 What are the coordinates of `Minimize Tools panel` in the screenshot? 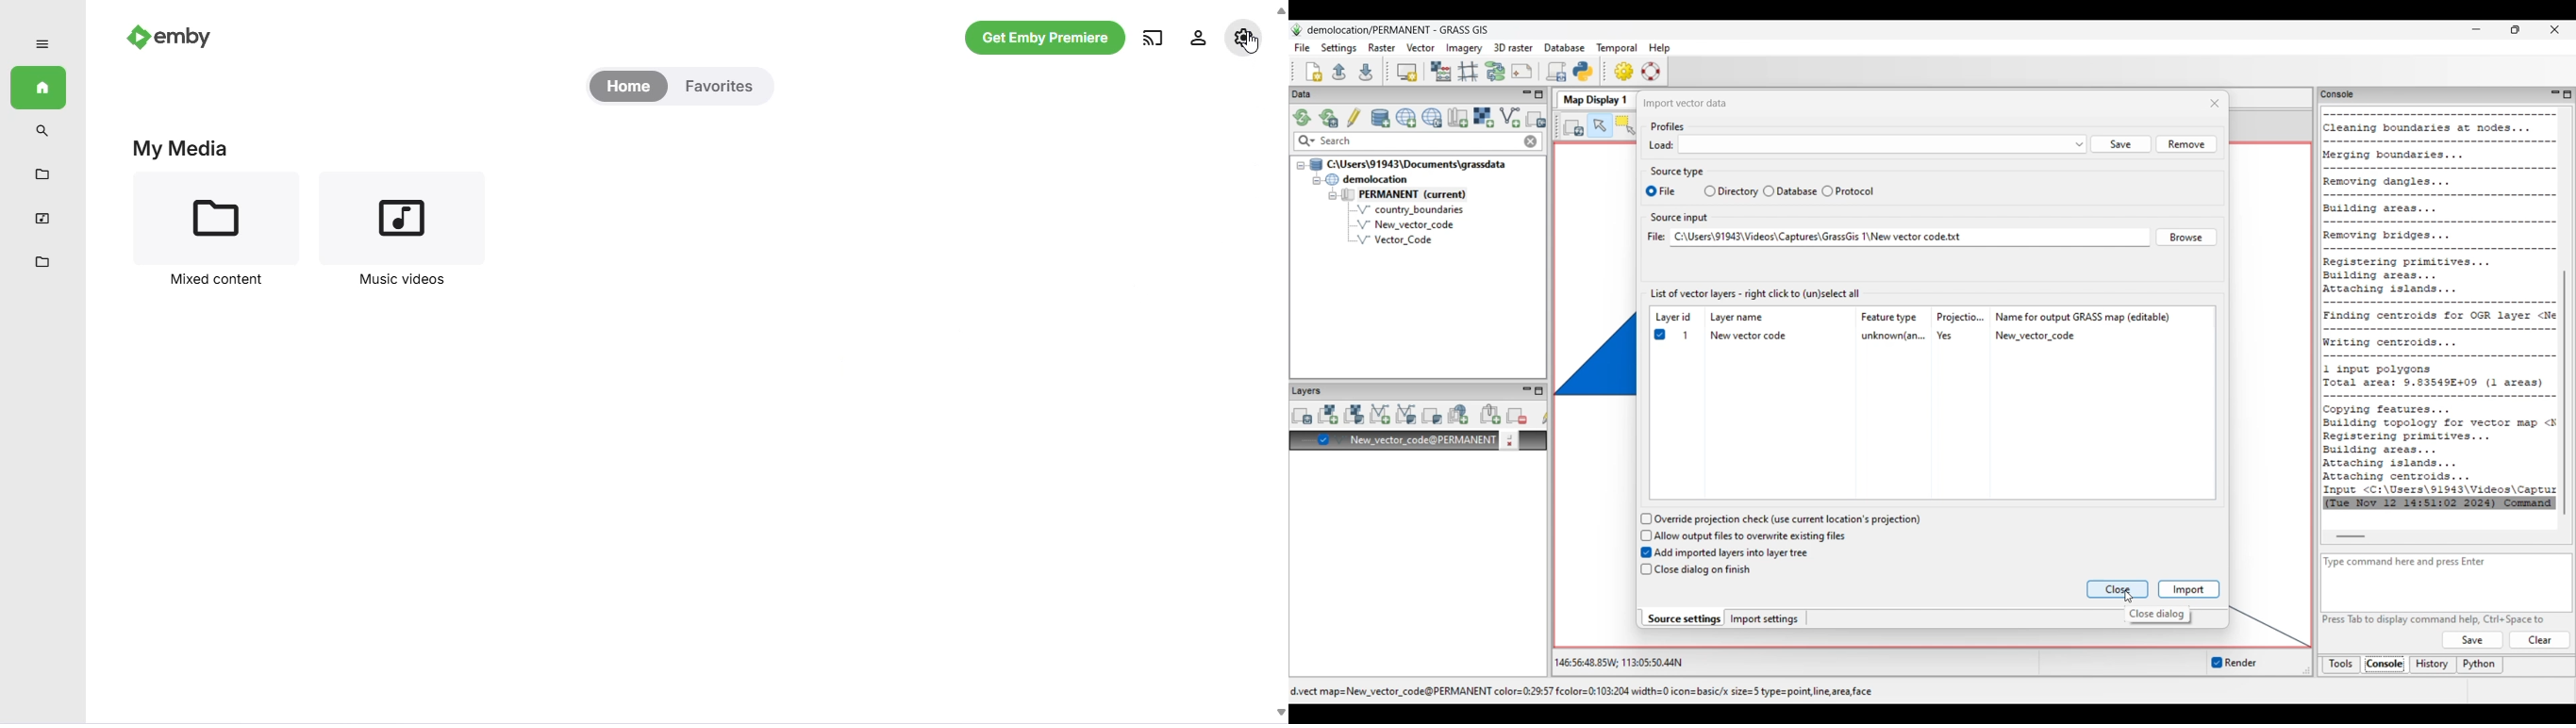 It's located at (2554, 94).